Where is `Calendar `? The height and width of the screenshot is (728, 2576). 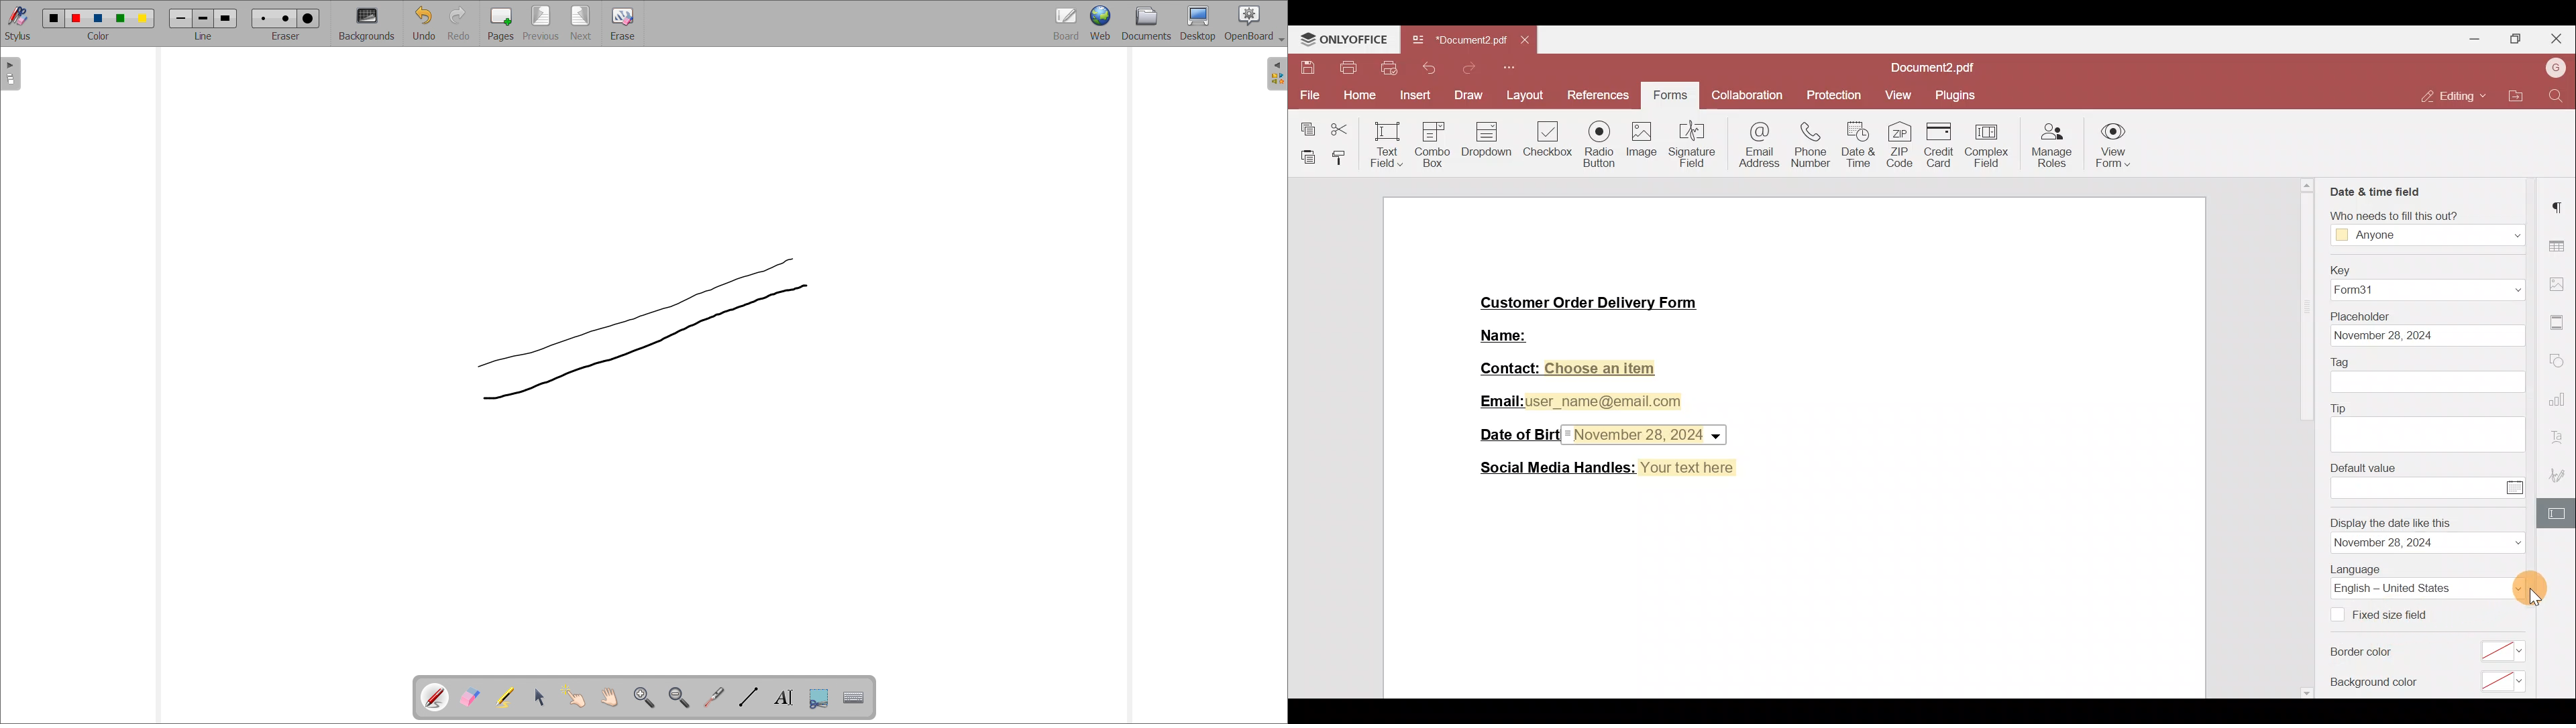
Calendar  is located at coordinates (2517, 487).